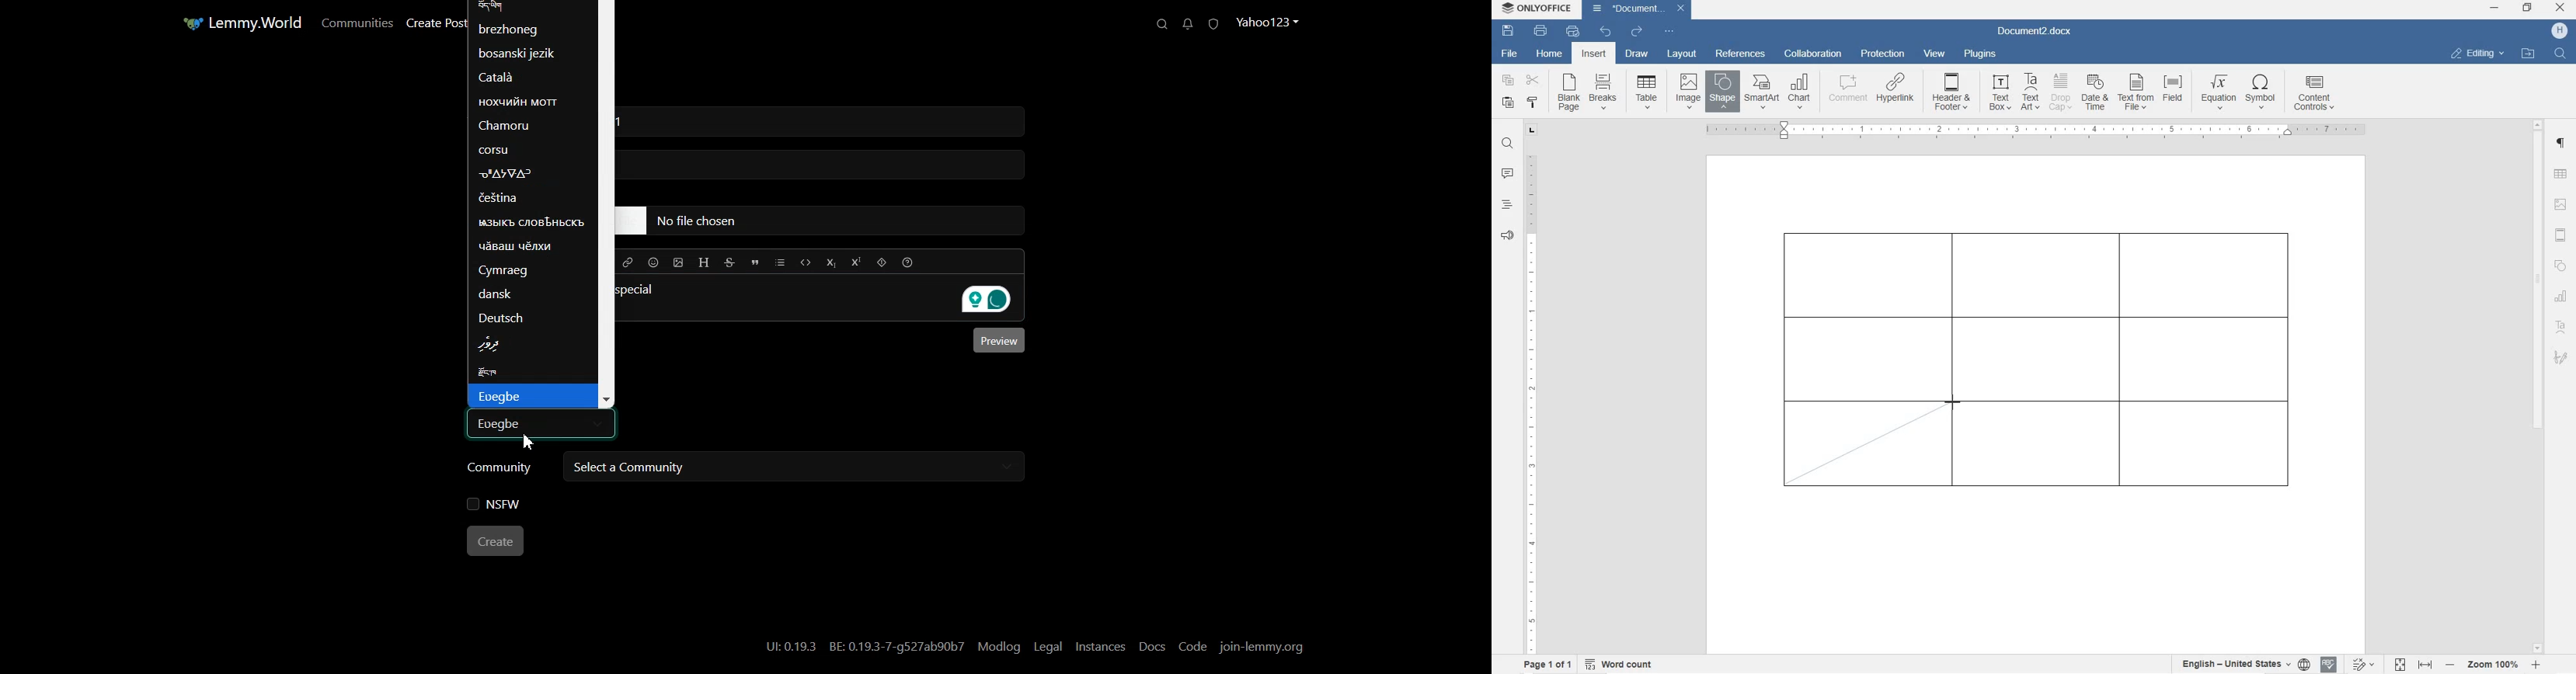 This screenshot has width=2576, height=700. What do you see at coordinates (1847, 92) in the screenshot?
I see `COMMENT` at bounding box center [1847, 92].